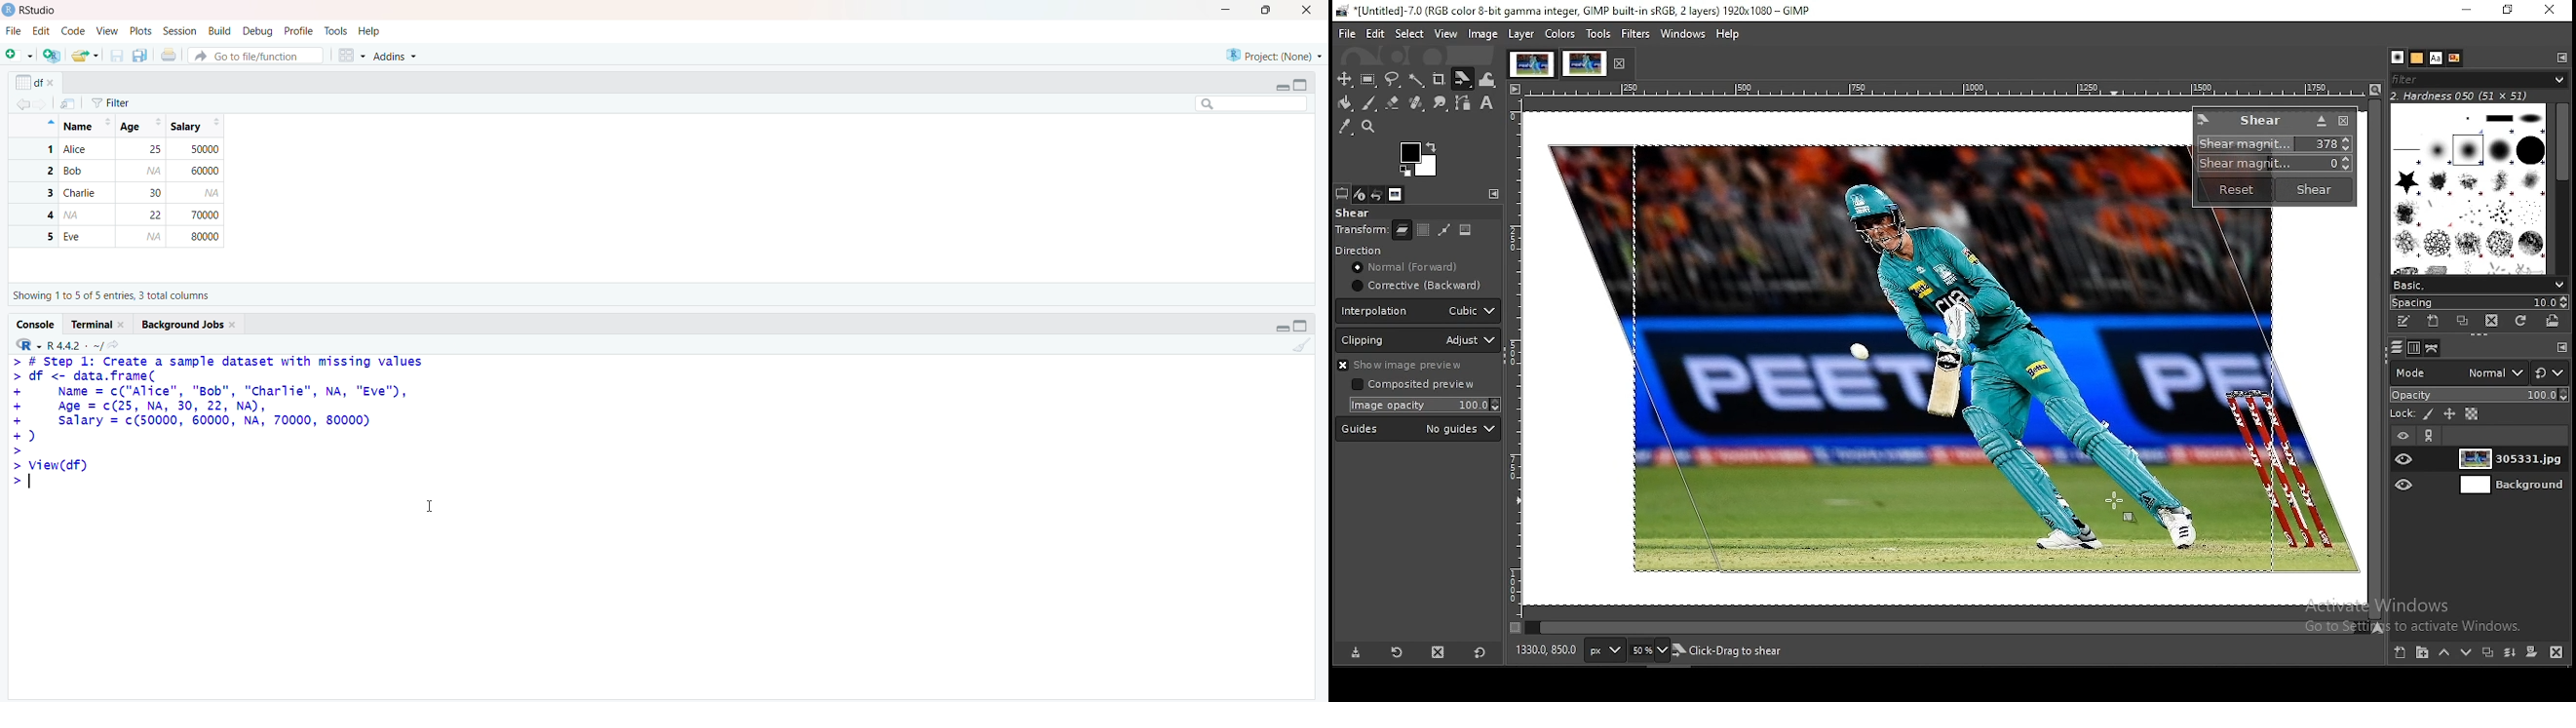 The image size is (2576, 728). I want to click on Salary, so click(194, 127).